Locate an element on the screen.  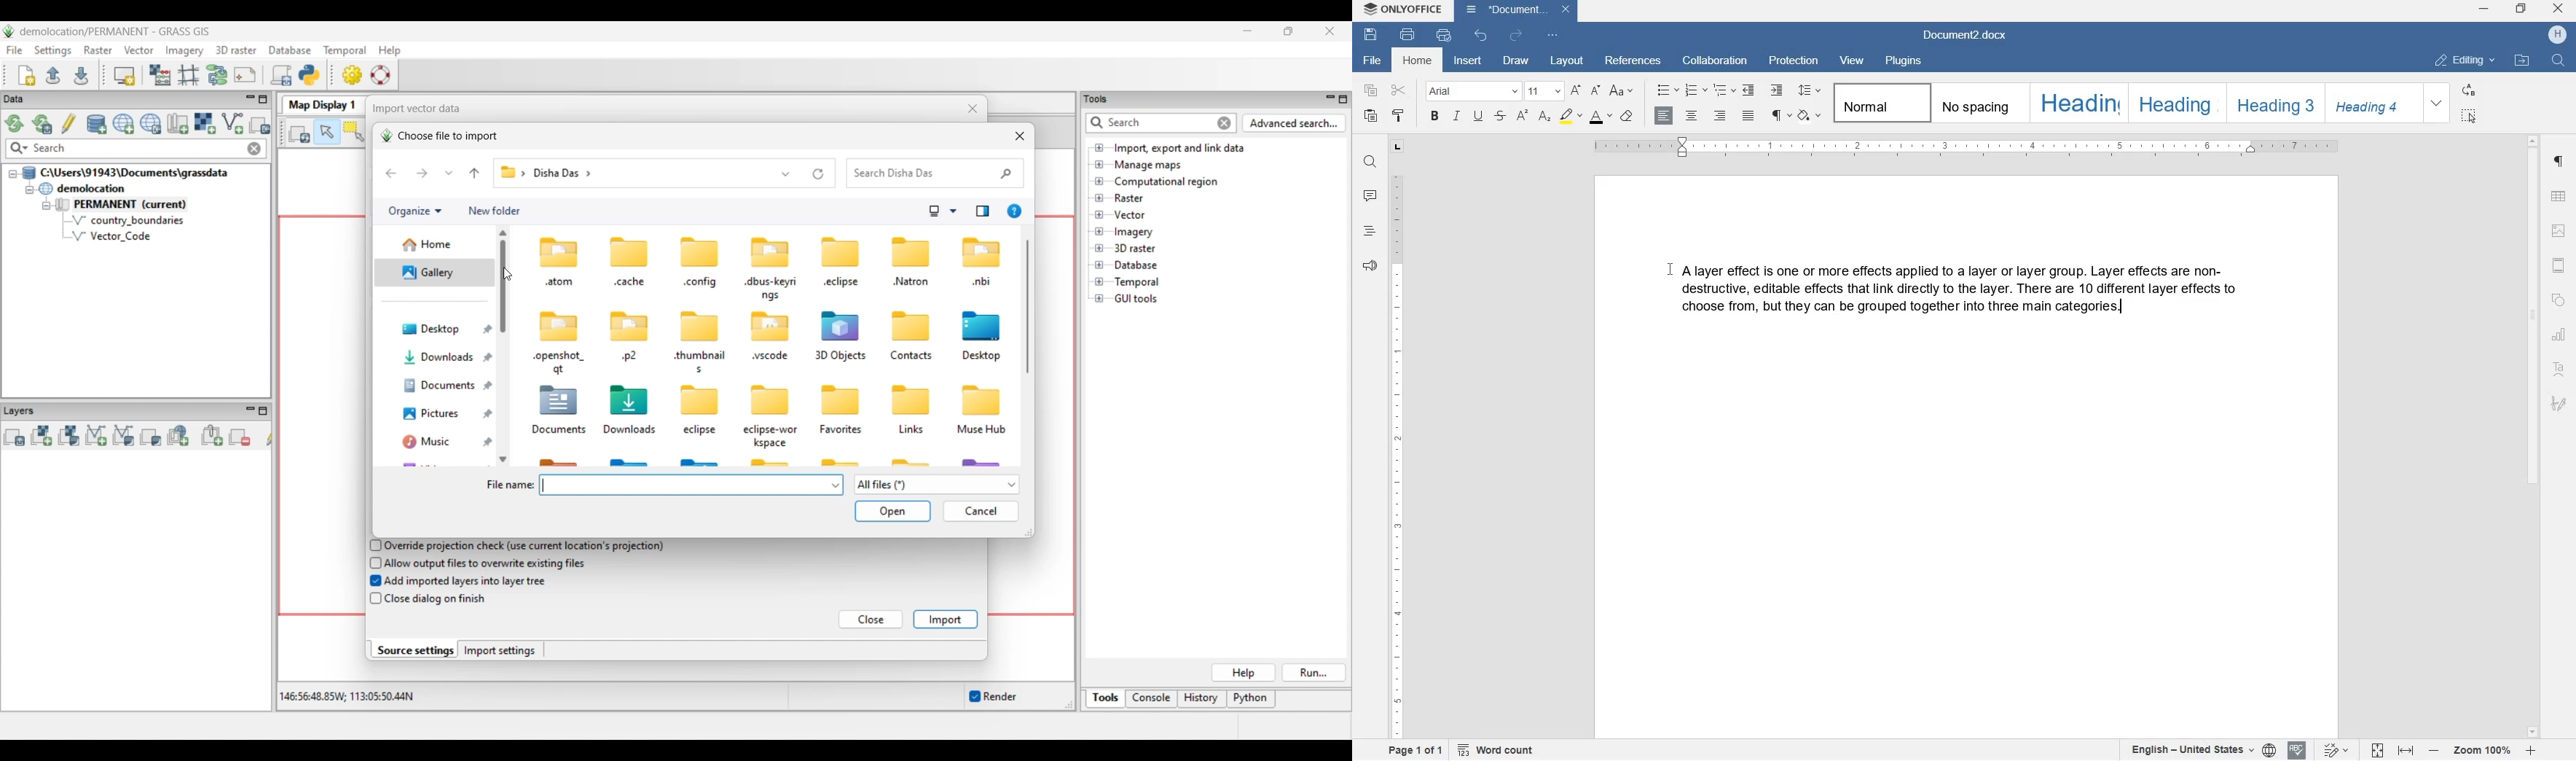
headings is located at coordinates (1370, 233).